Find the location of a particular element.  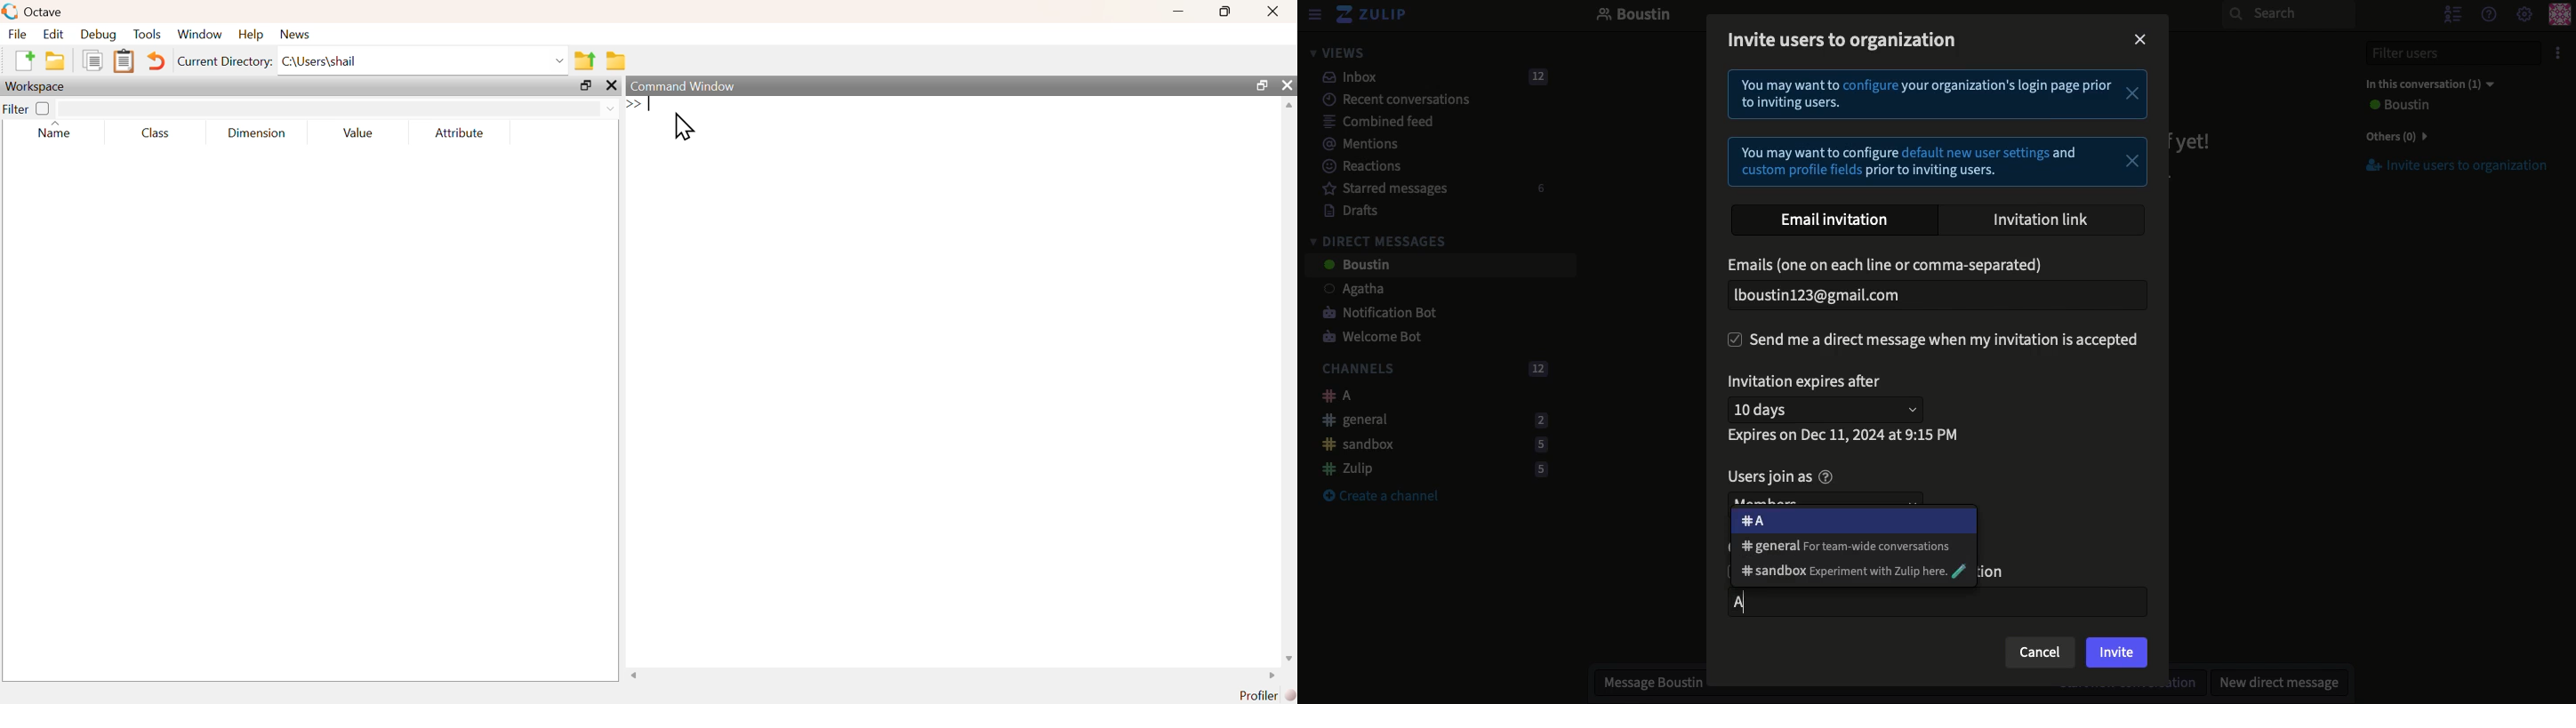

User is located at coordinates (2396, 106).